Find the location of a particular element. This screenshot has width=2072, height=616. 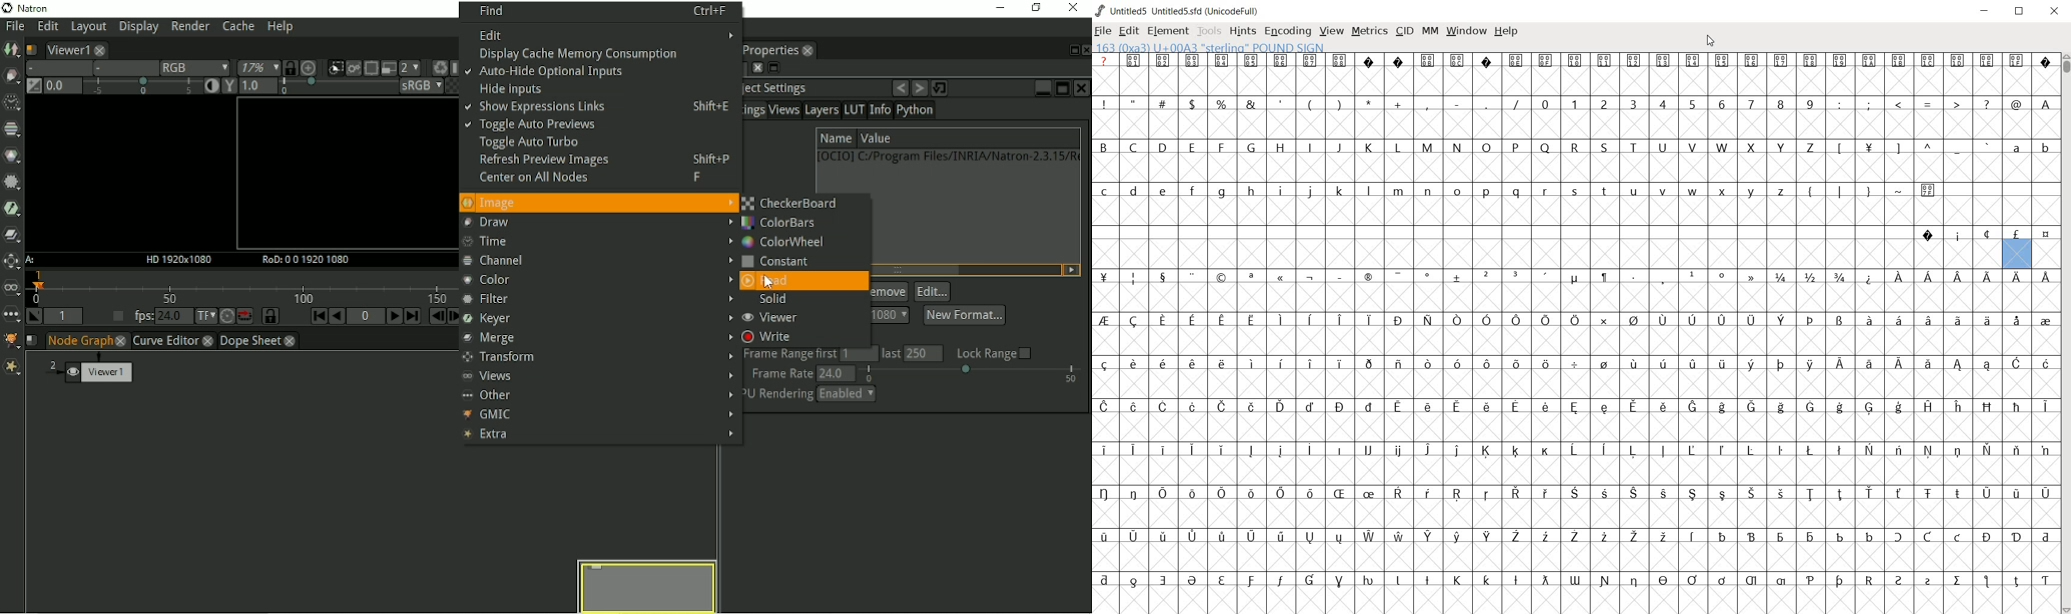

Symbol is located at coordinates (1723, 61).